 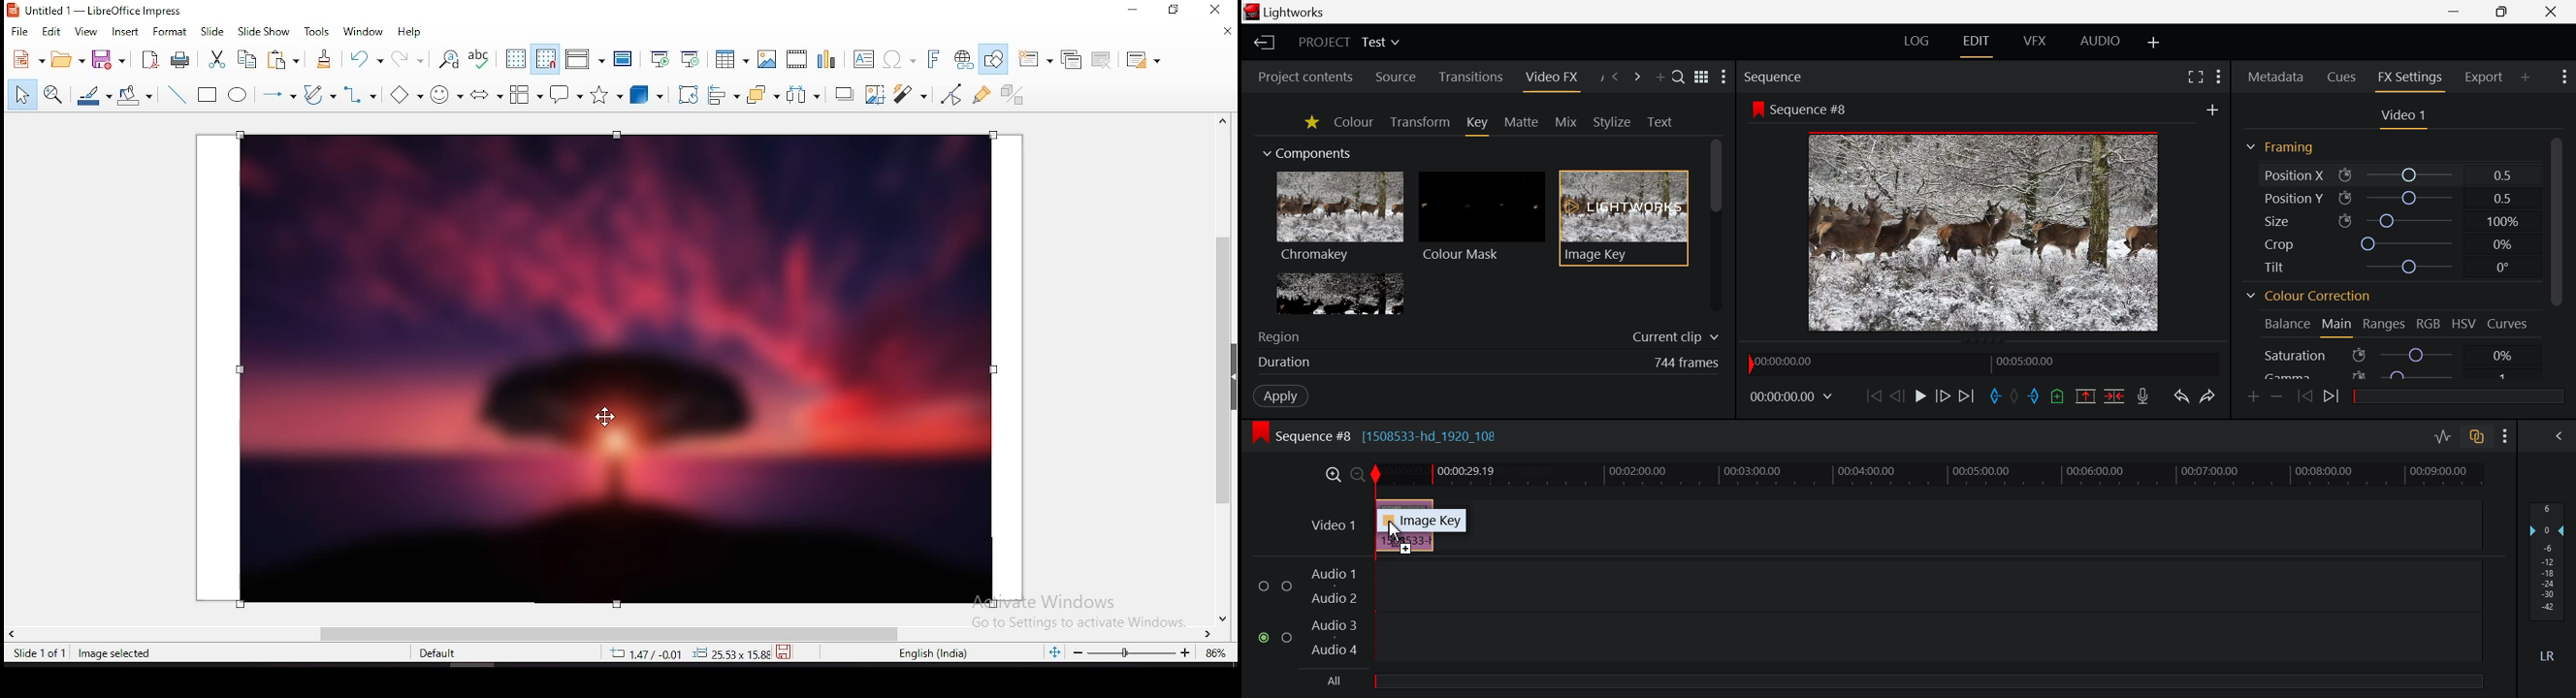 I want to click on insert fontwork text, so click(x=935, y=58).